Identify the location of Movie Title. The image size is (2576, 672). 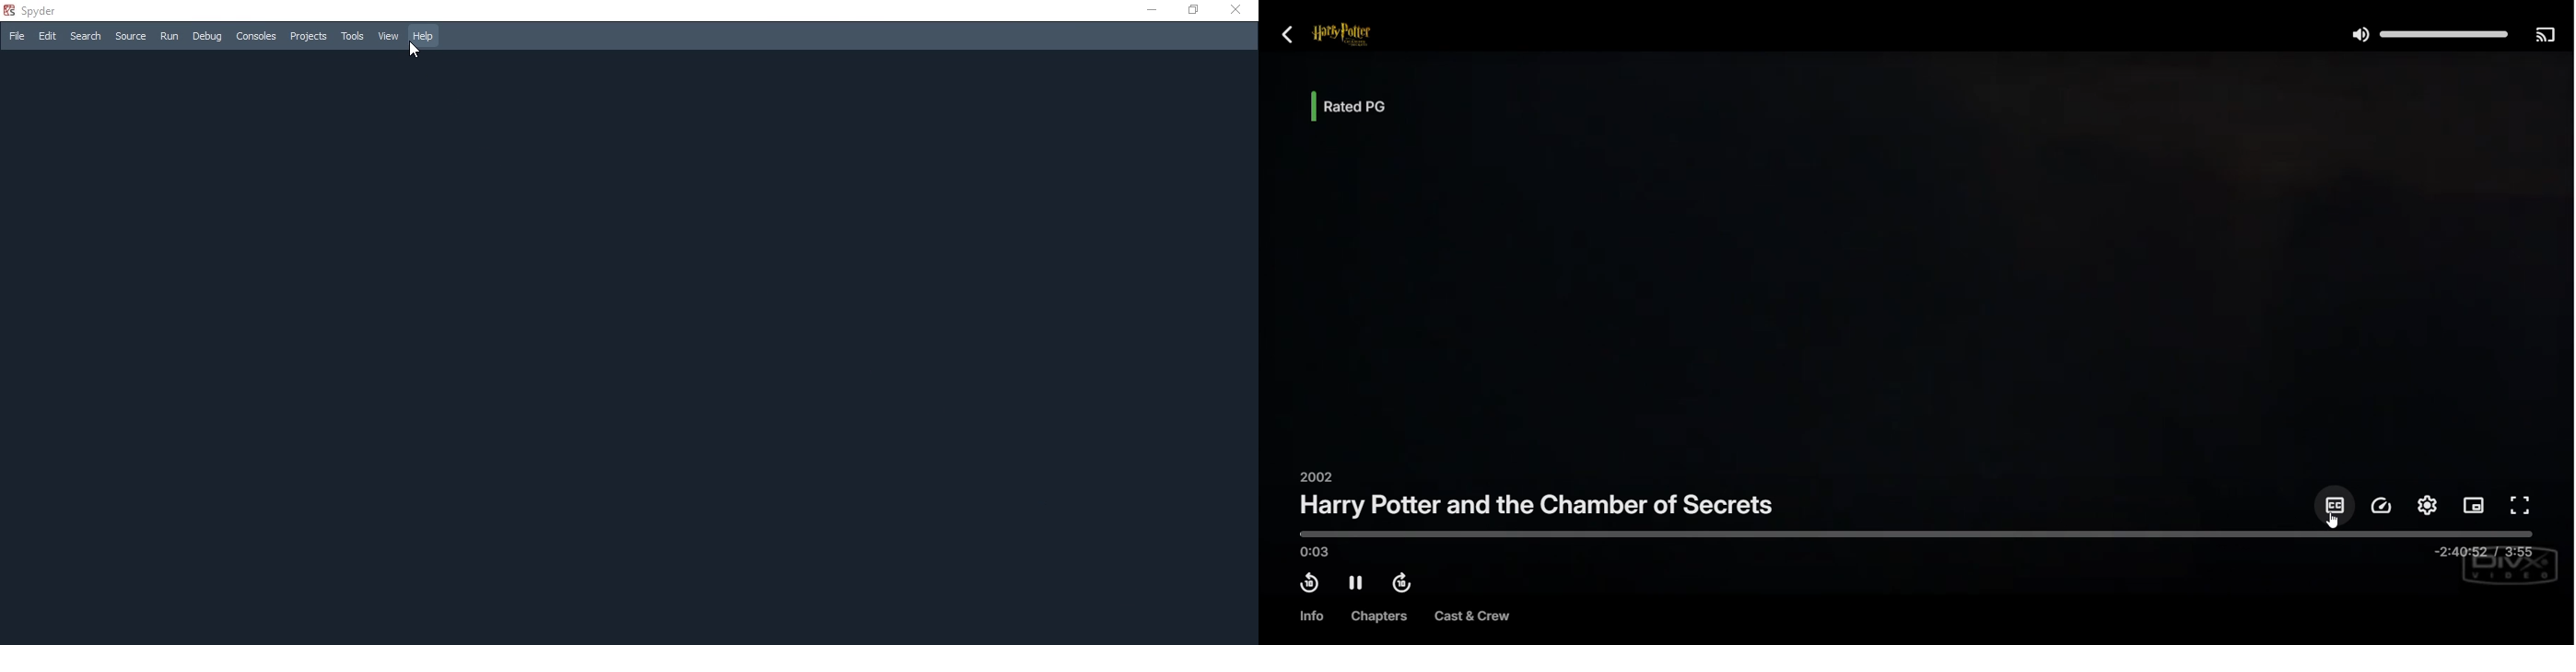
(1539, 505).